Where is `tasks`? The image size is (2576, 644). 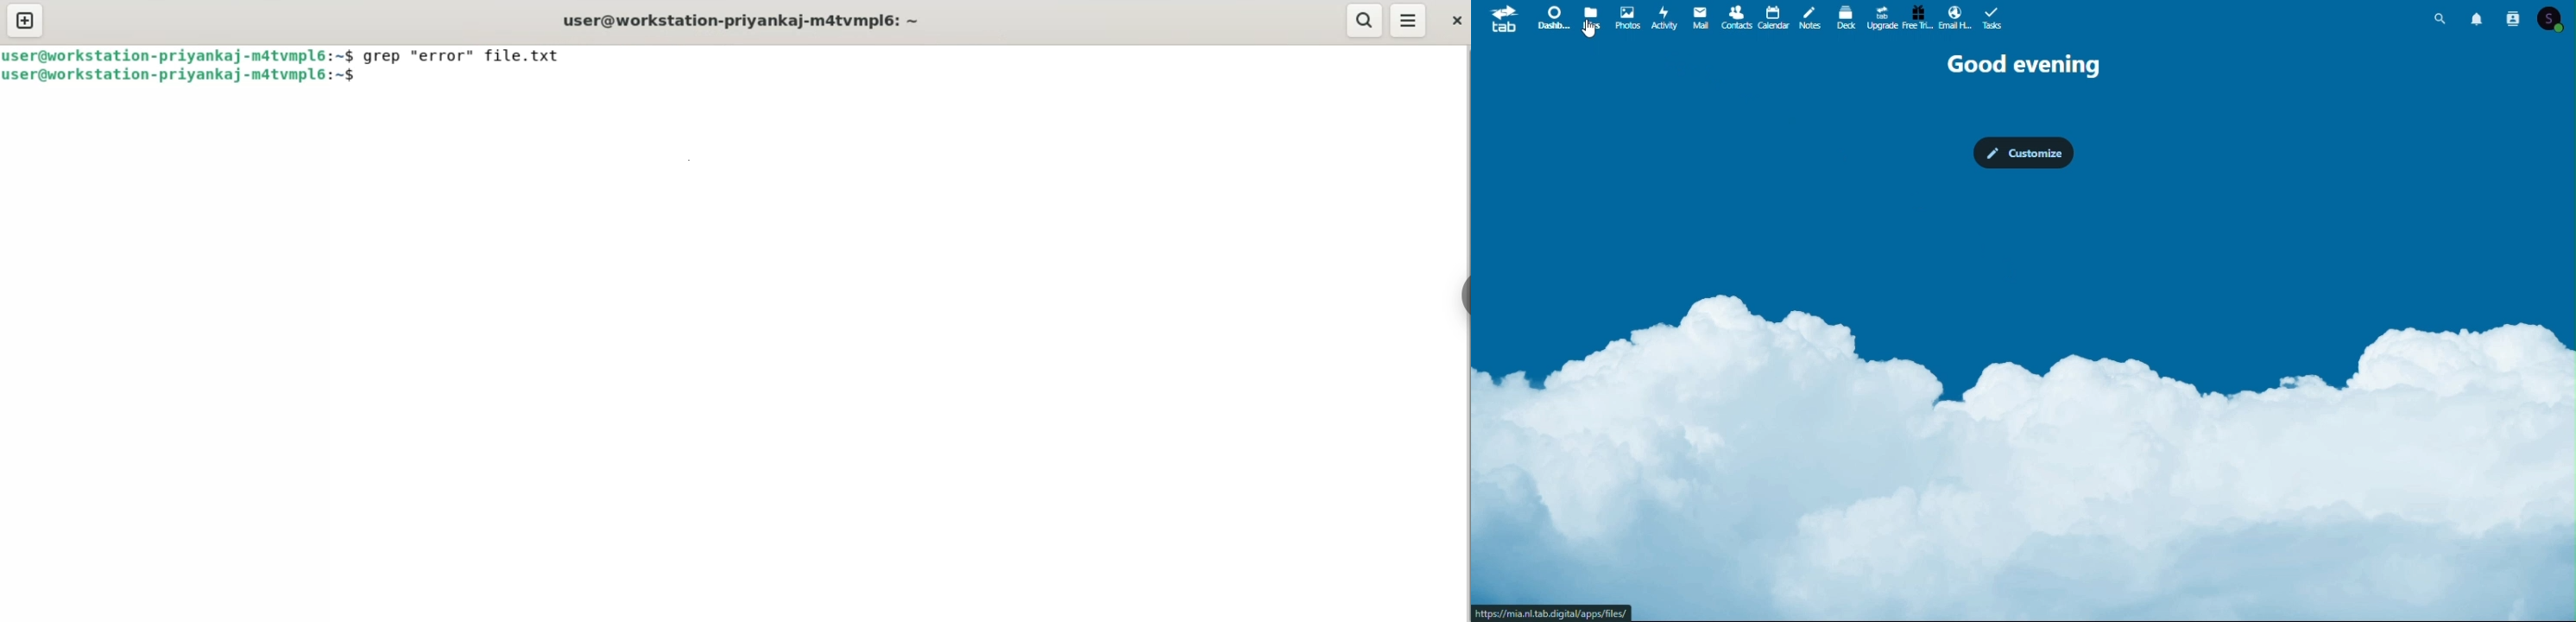
tasks is located at coordinates (1992, 16).